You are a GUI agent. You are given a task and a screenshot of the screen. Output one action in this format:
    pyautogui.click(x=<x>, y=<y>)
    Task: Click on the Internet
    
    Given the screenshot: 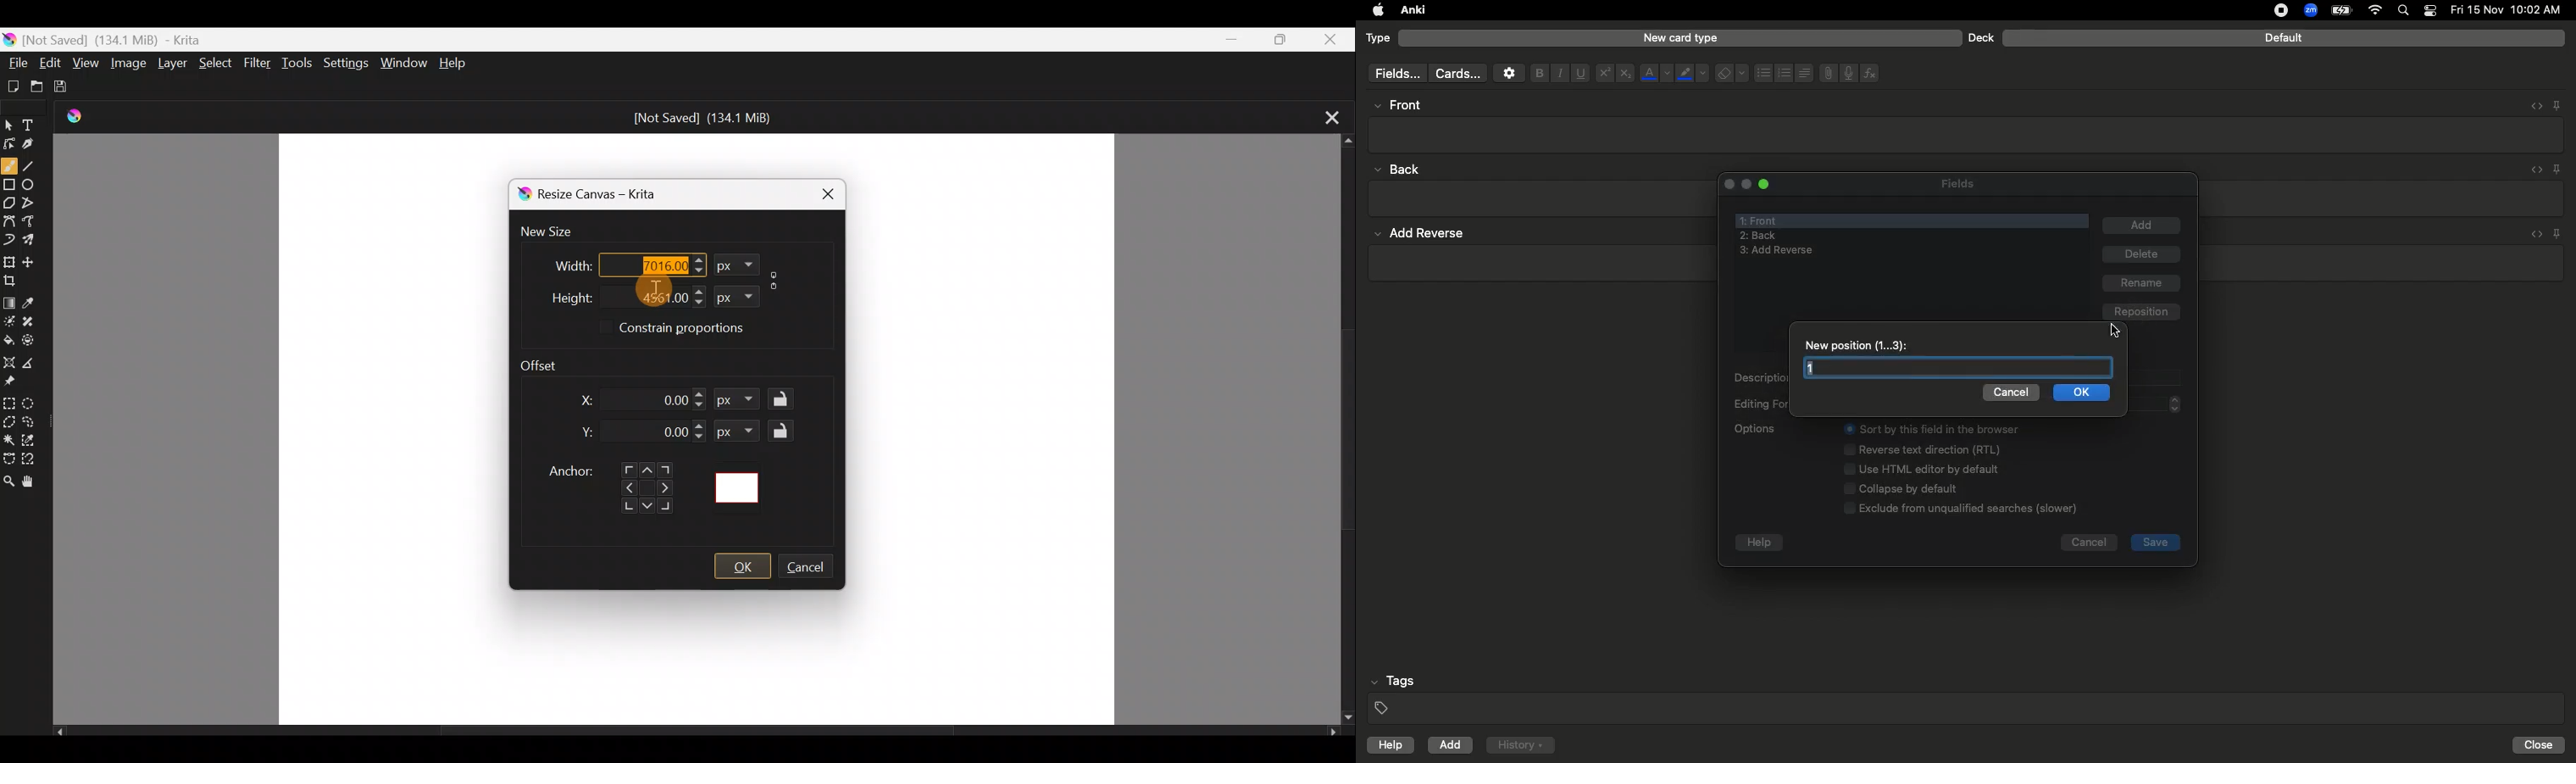 What is the action you would take?
    pyautogui.click(x=2377, y=11)
    